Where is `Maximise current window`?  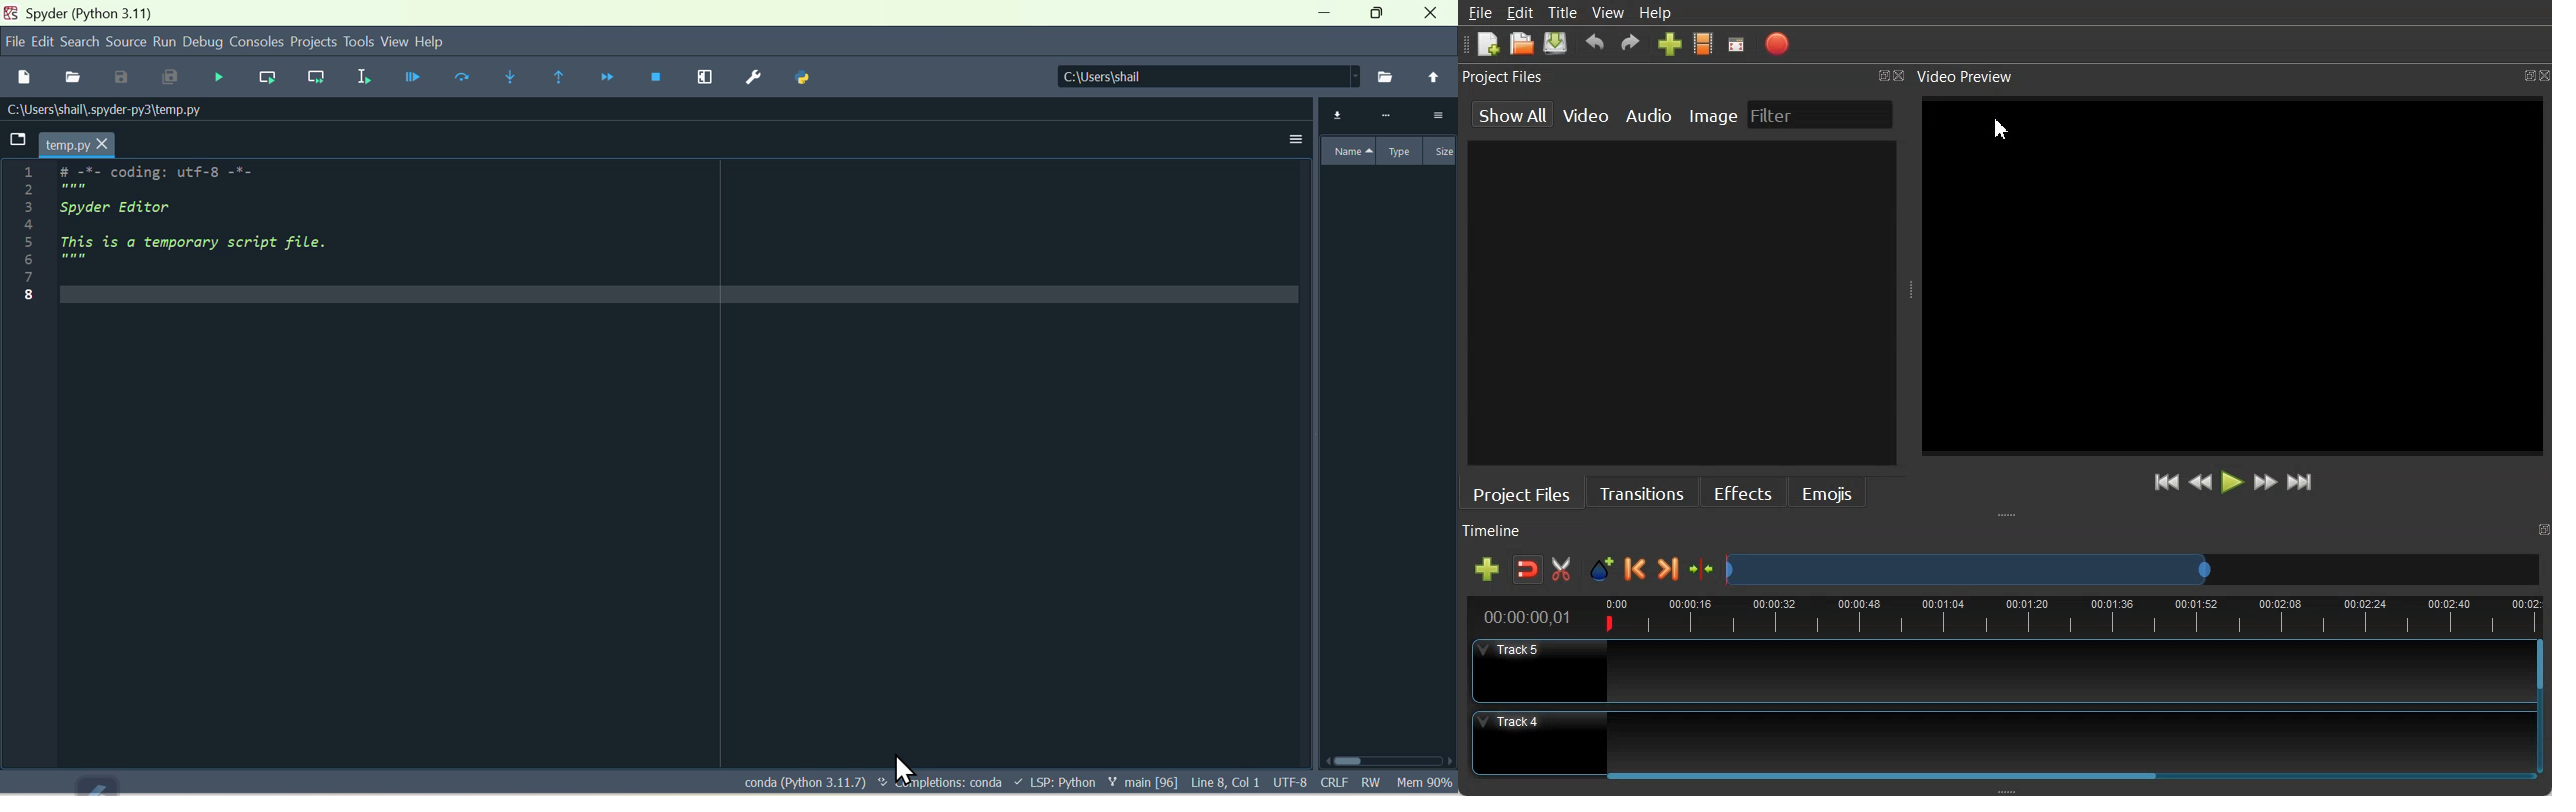
Maximise current window is located at coordinates (706, 77).